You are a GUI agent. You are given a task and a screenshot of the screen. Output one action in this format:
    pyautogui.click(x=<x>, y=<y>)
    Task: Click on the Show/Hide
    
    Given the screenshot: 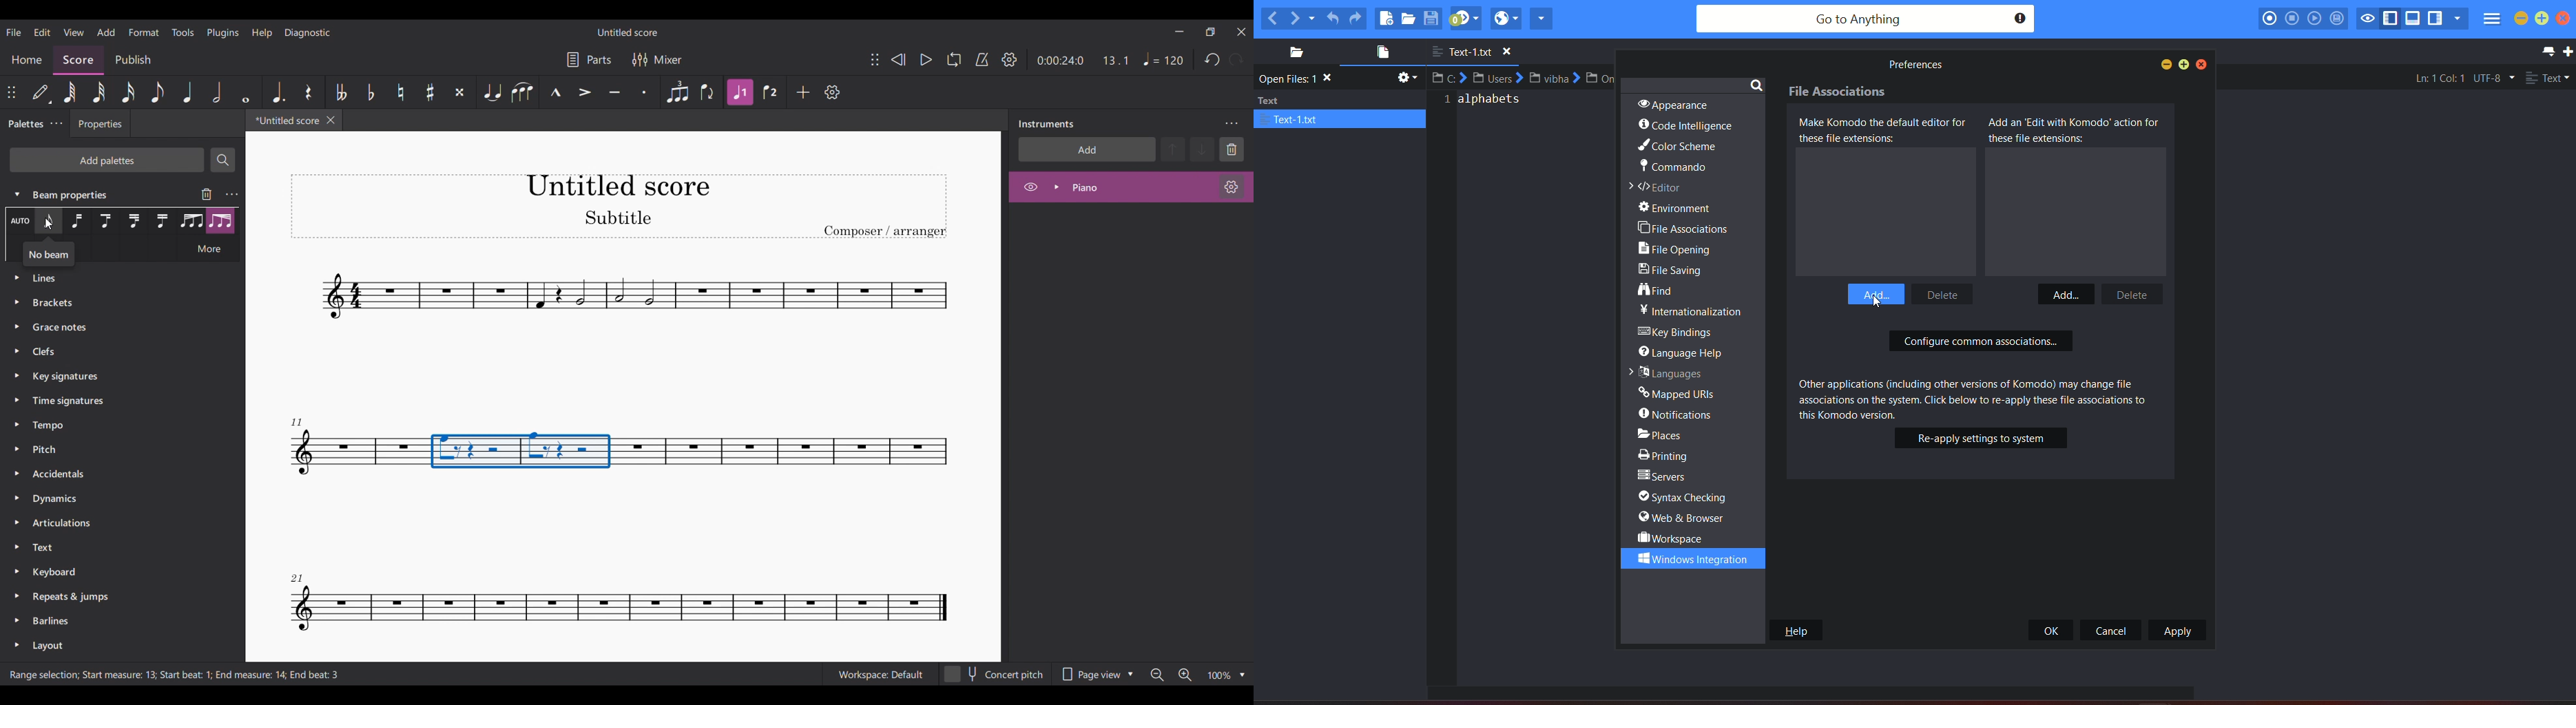 What is the action you would take?
    pyautogui.click(x=1031, y=187)
    